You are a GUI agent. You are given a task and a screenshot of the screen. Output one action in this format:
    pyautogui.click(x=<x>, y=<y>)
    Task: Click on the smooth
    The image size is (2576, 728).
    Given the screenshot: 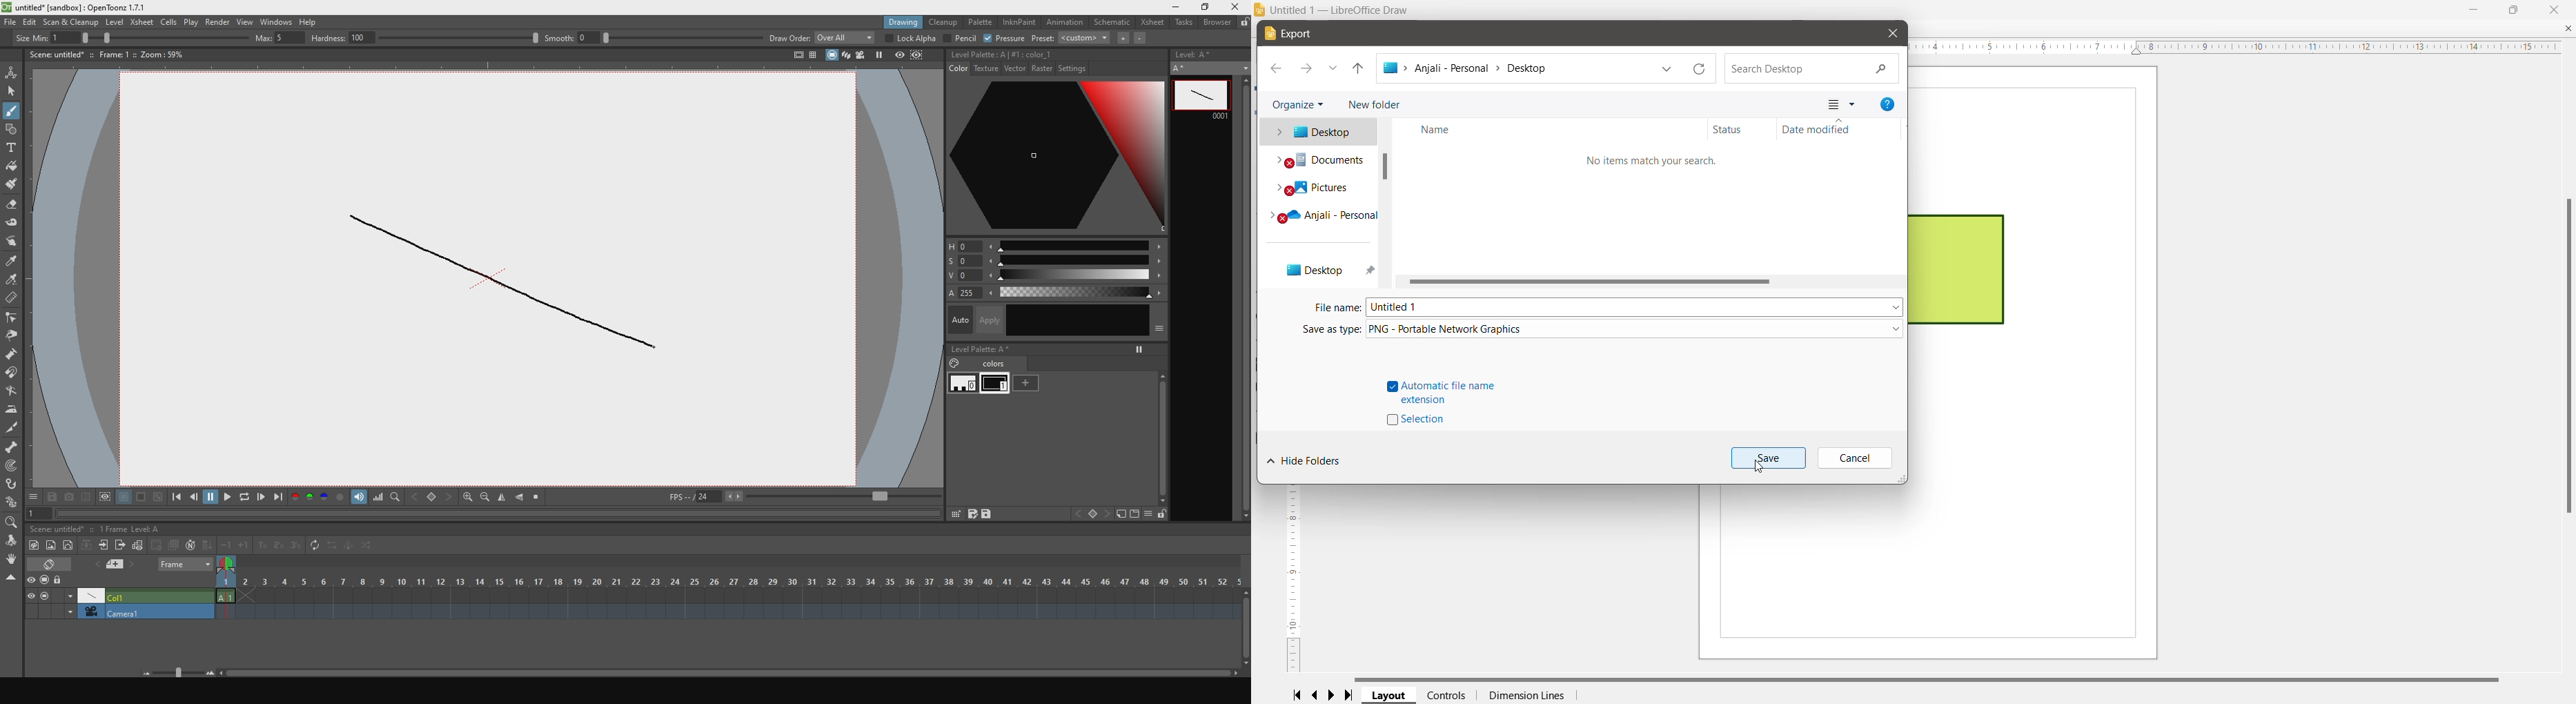 What is the action you would take?
    pyautogui.click(x=652, y=37)
    